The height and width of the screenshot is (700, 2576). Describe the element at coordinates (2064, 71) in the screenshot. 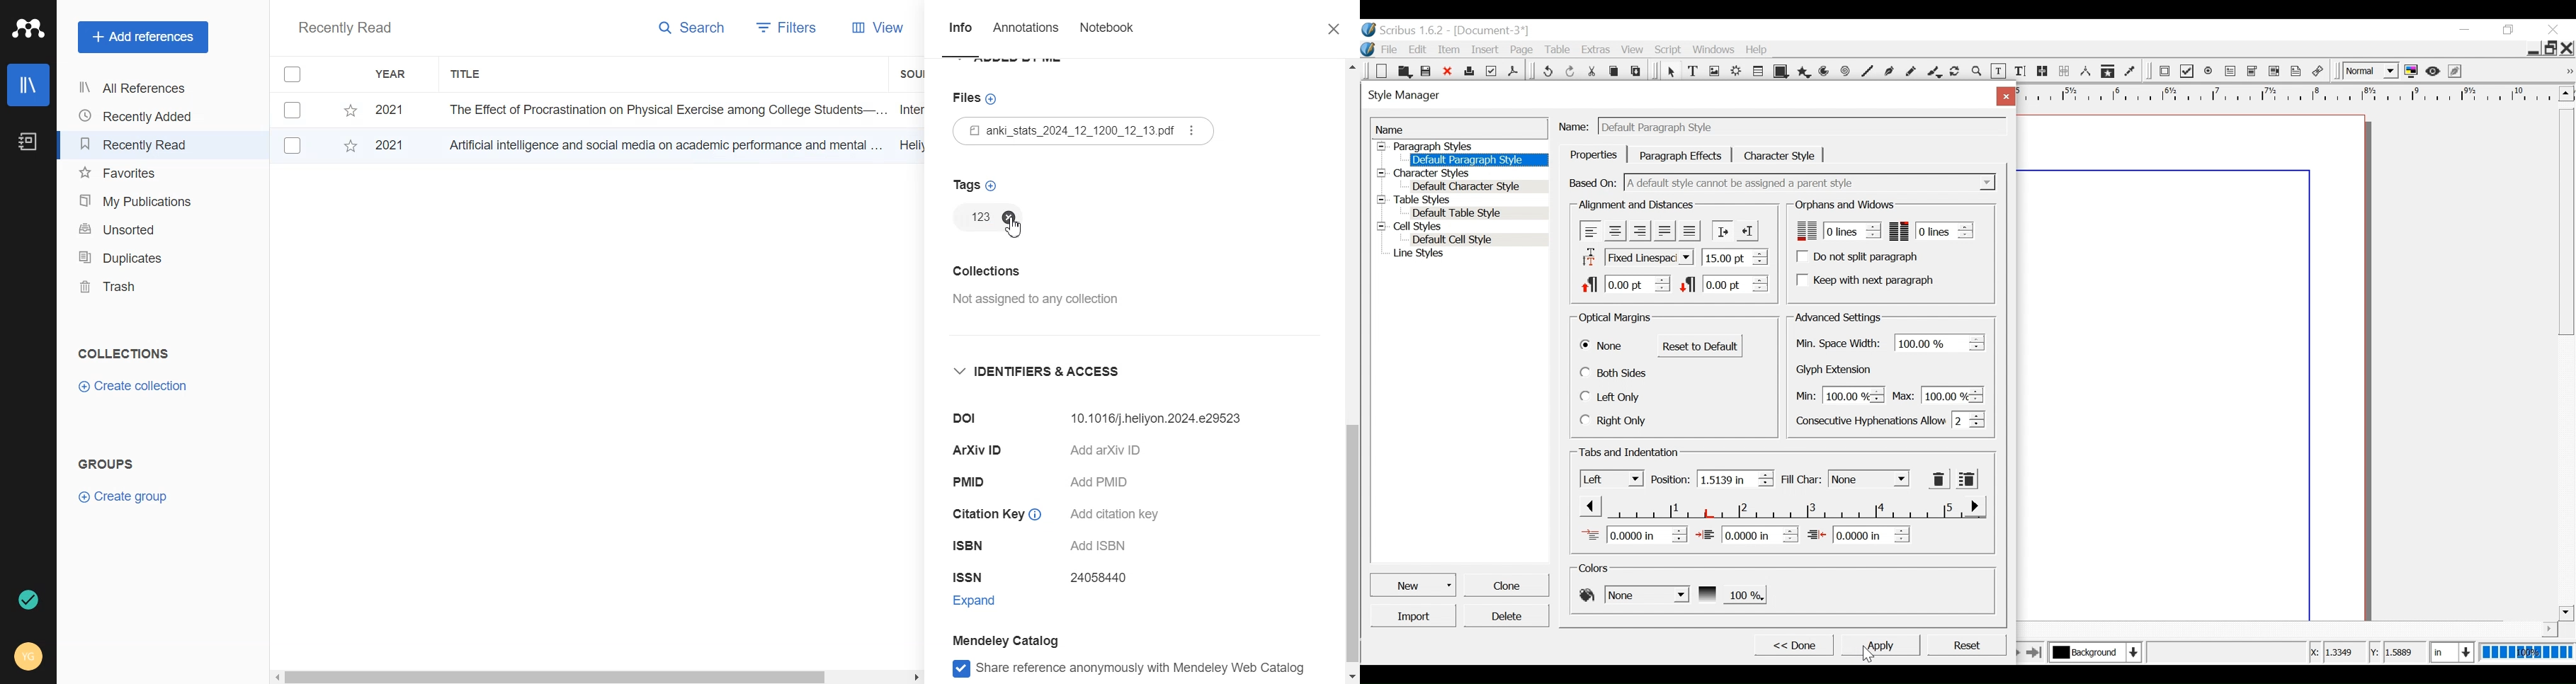

I see `Unlink text frames` at that location.